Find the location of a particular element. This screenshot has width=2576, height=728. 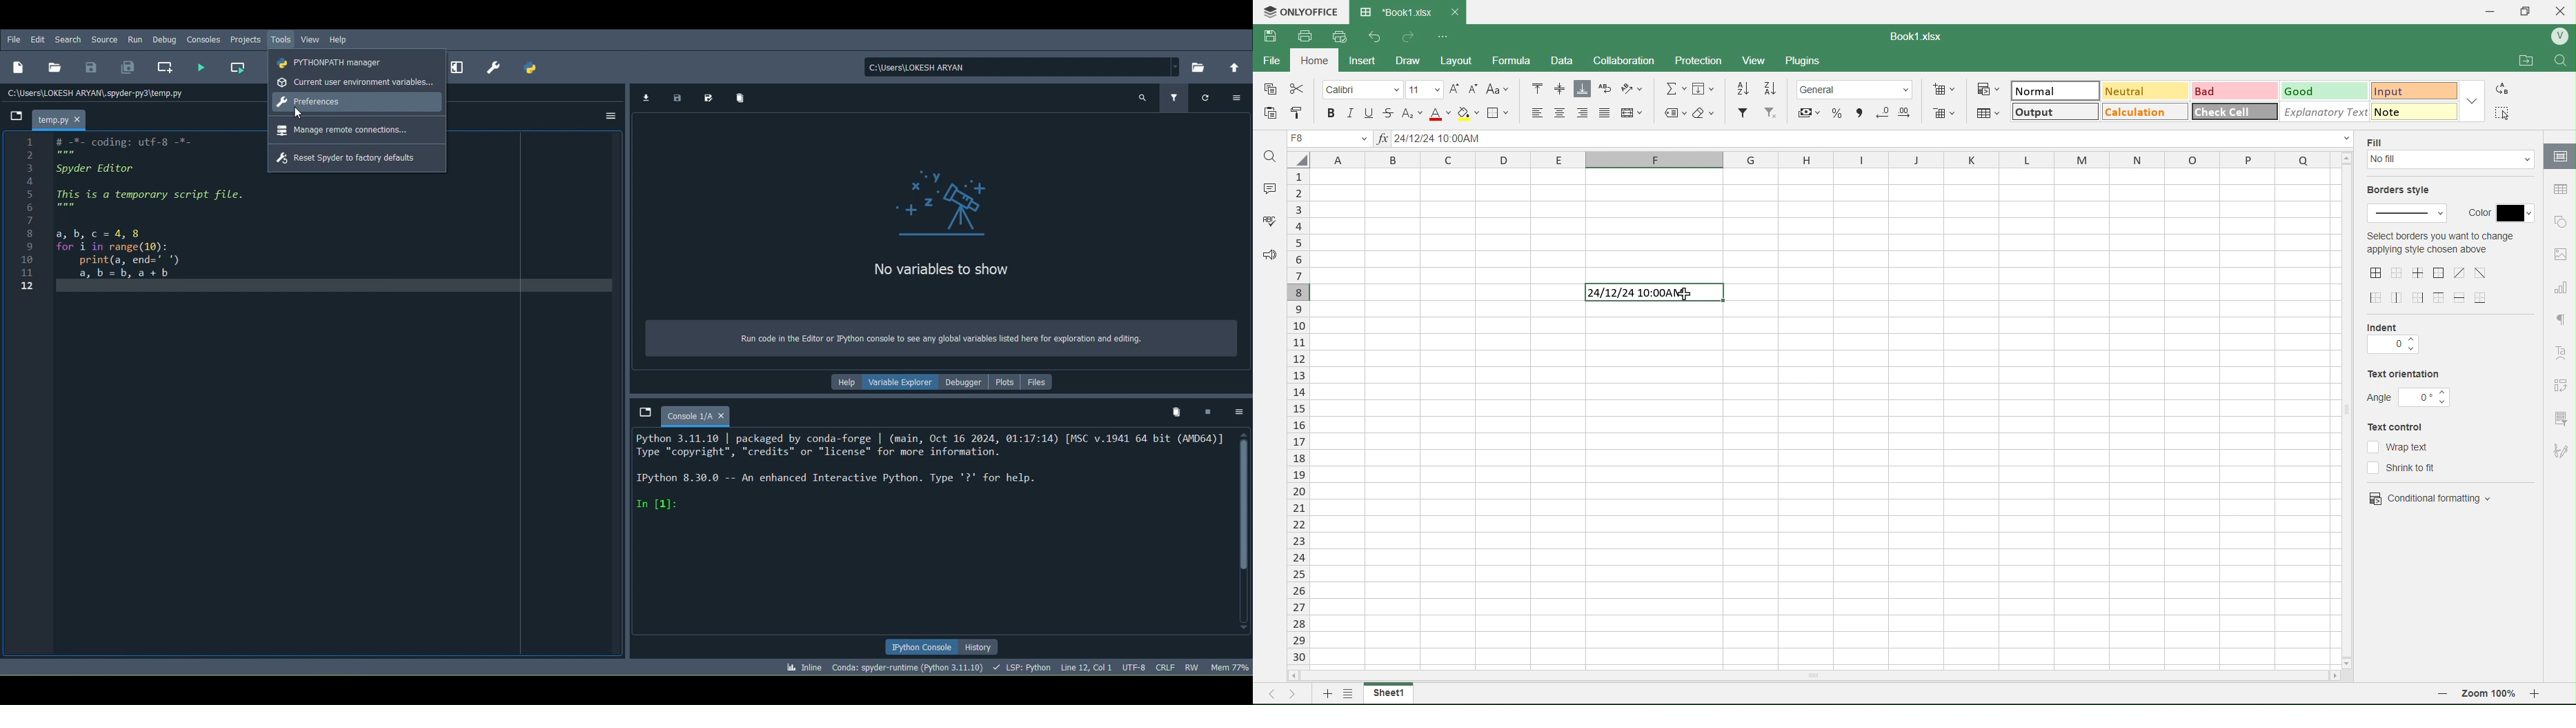

Remove all variables is located at coordinates (746, 99).